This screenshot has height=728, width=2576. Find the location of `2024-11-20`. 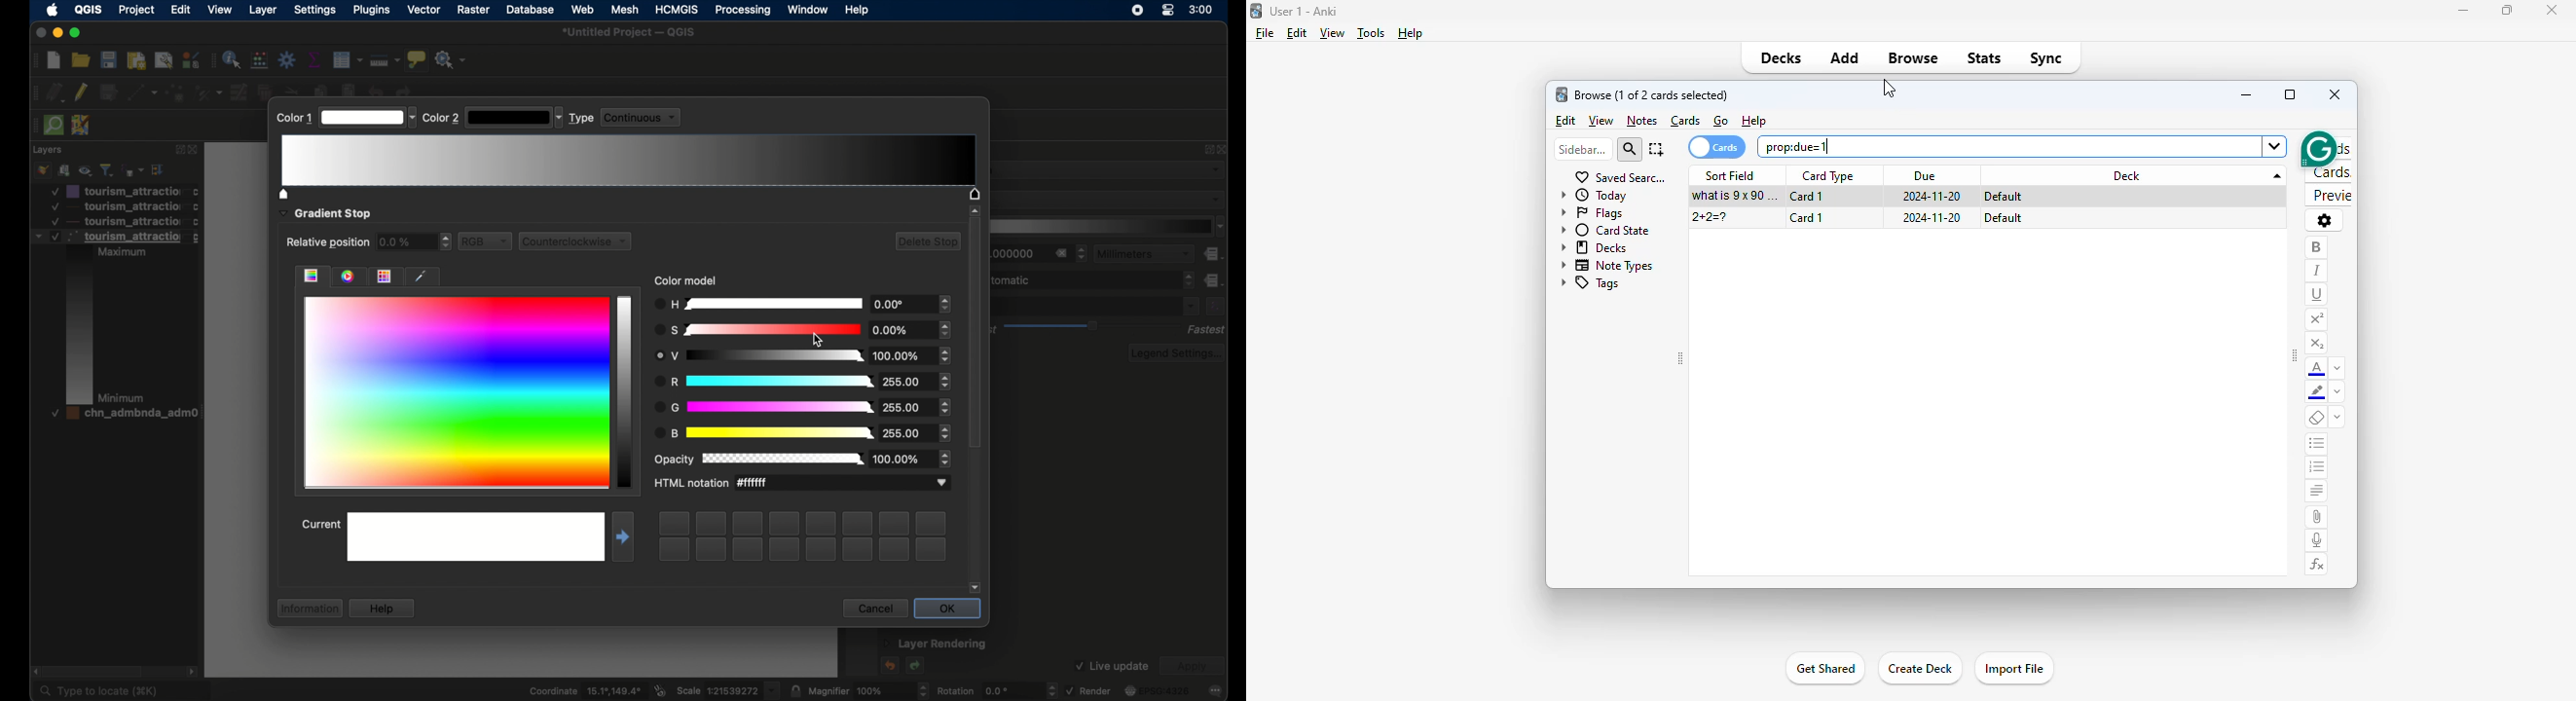

2024-11-20 is located at coordinates (1932, 217).